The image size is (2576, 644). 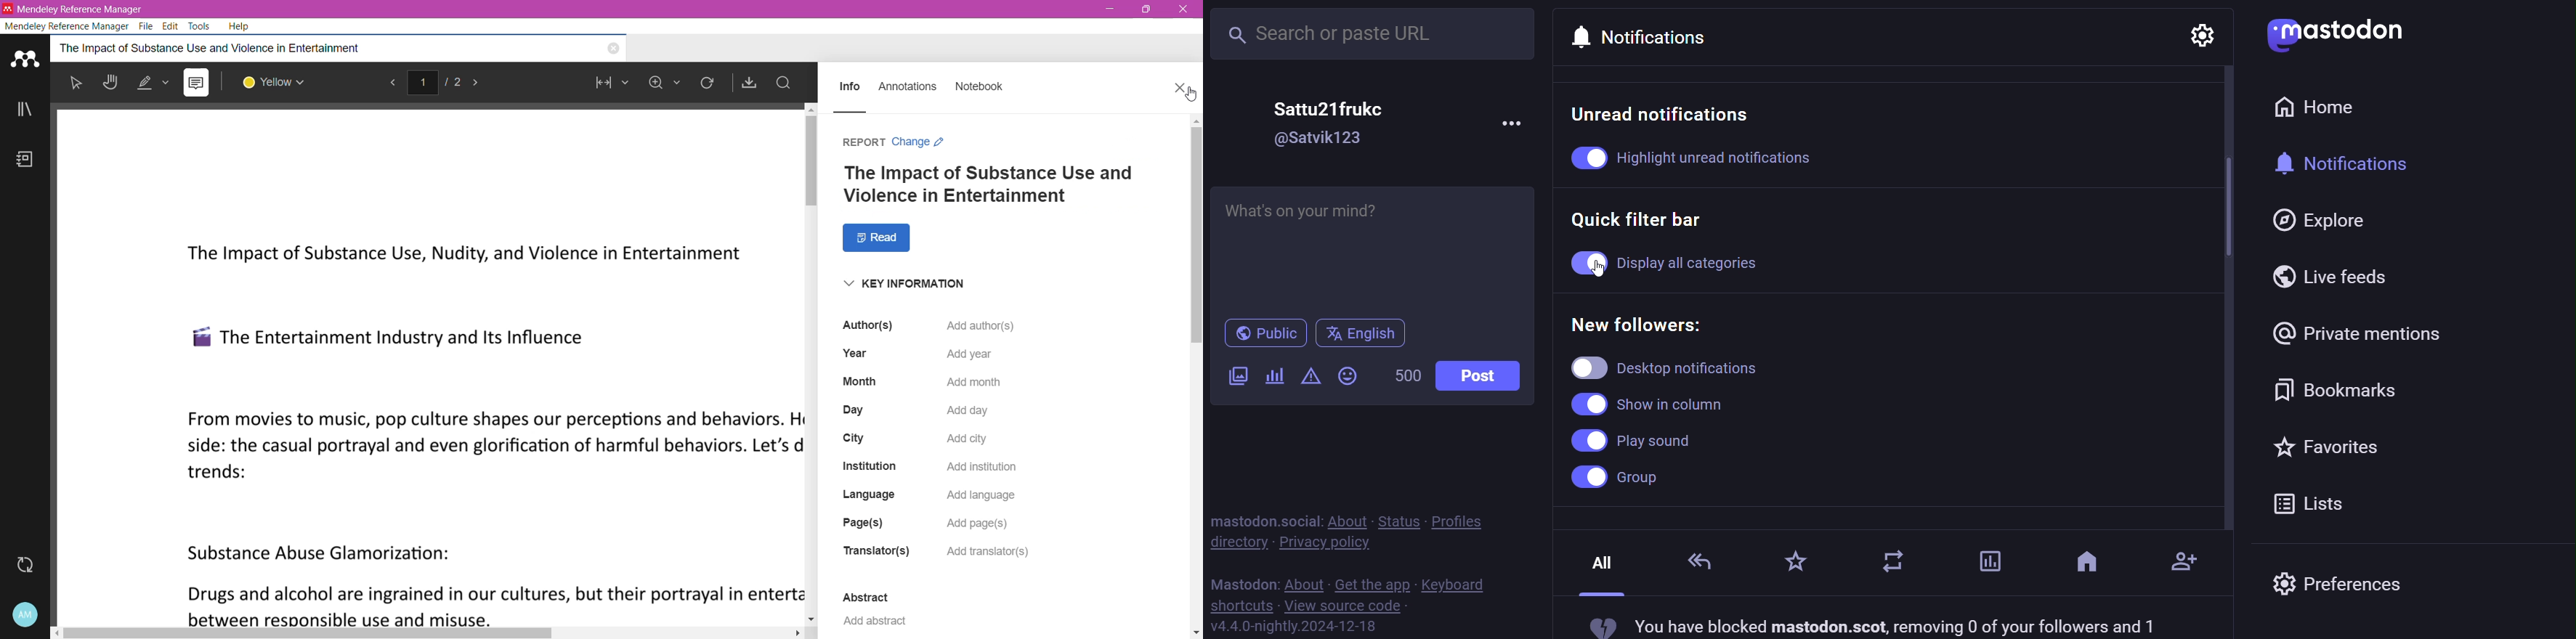 I want to click on shortcut, so click(x=1240, y=605).